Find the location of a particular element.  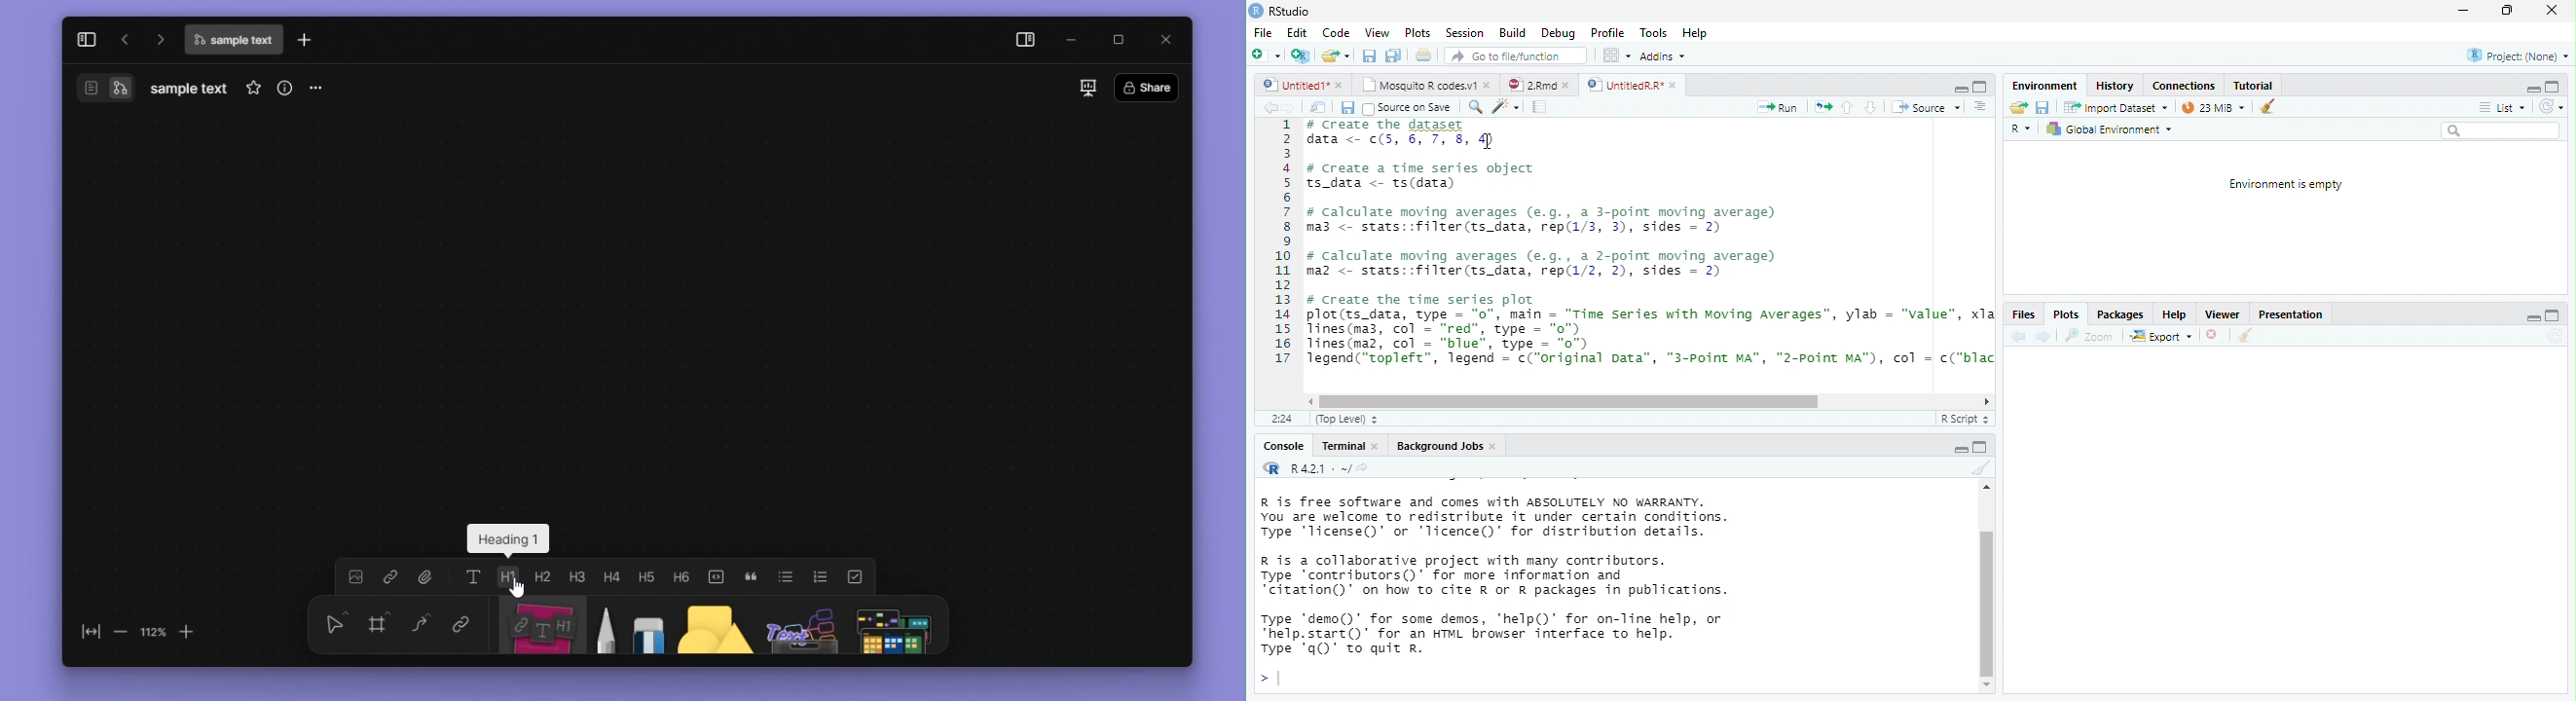

view info is located at coordinates (285, 88).